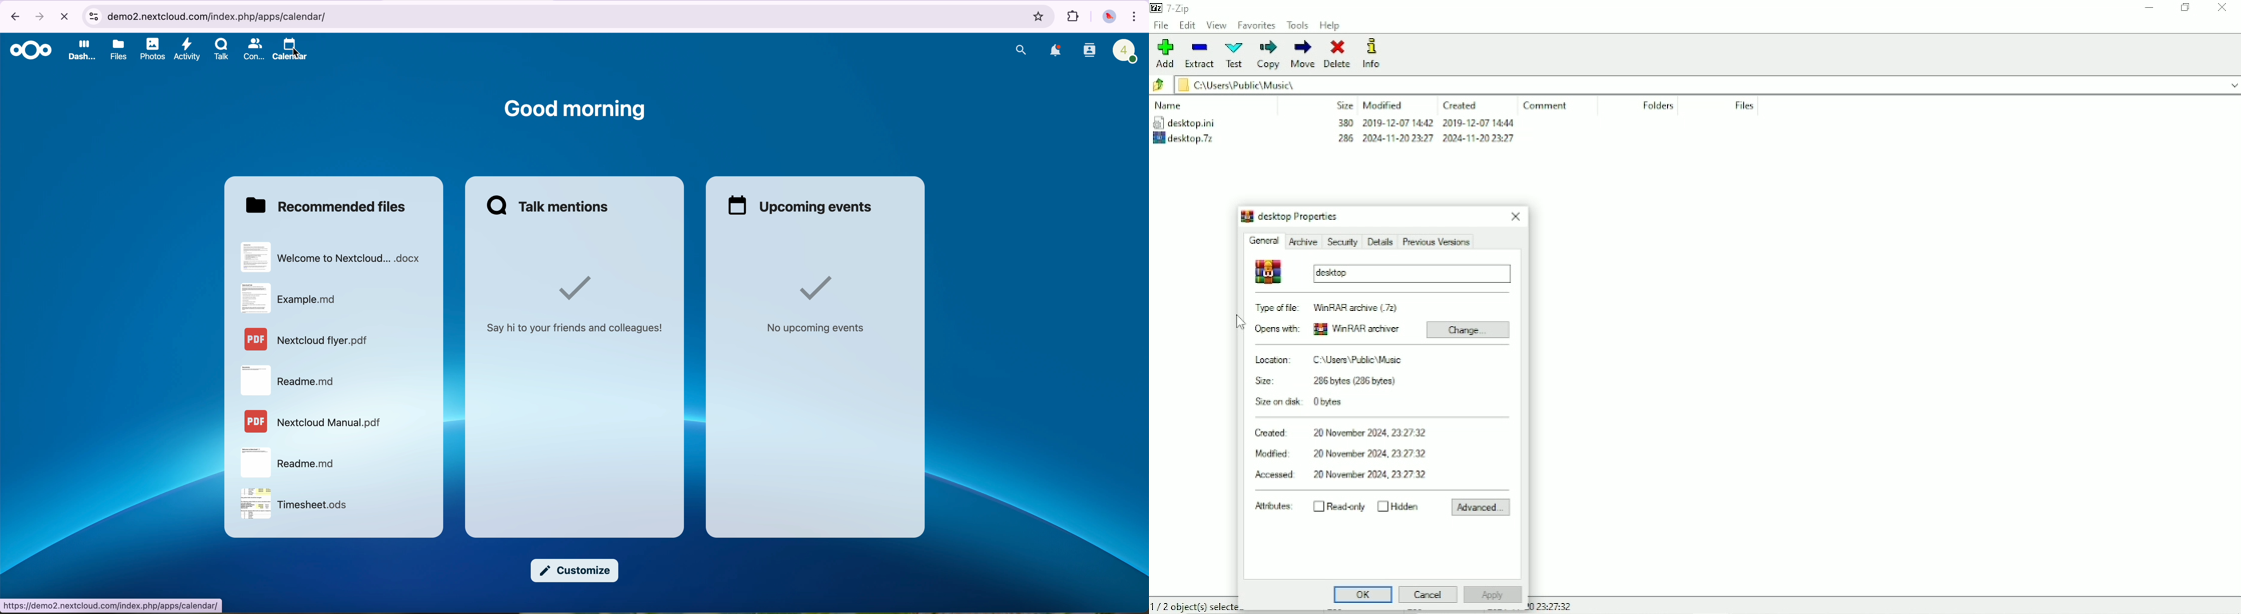  What do you see at coordinates (1108, 17) in the screenshot?
I see `profile picture` at bounding box center [1108, 17].